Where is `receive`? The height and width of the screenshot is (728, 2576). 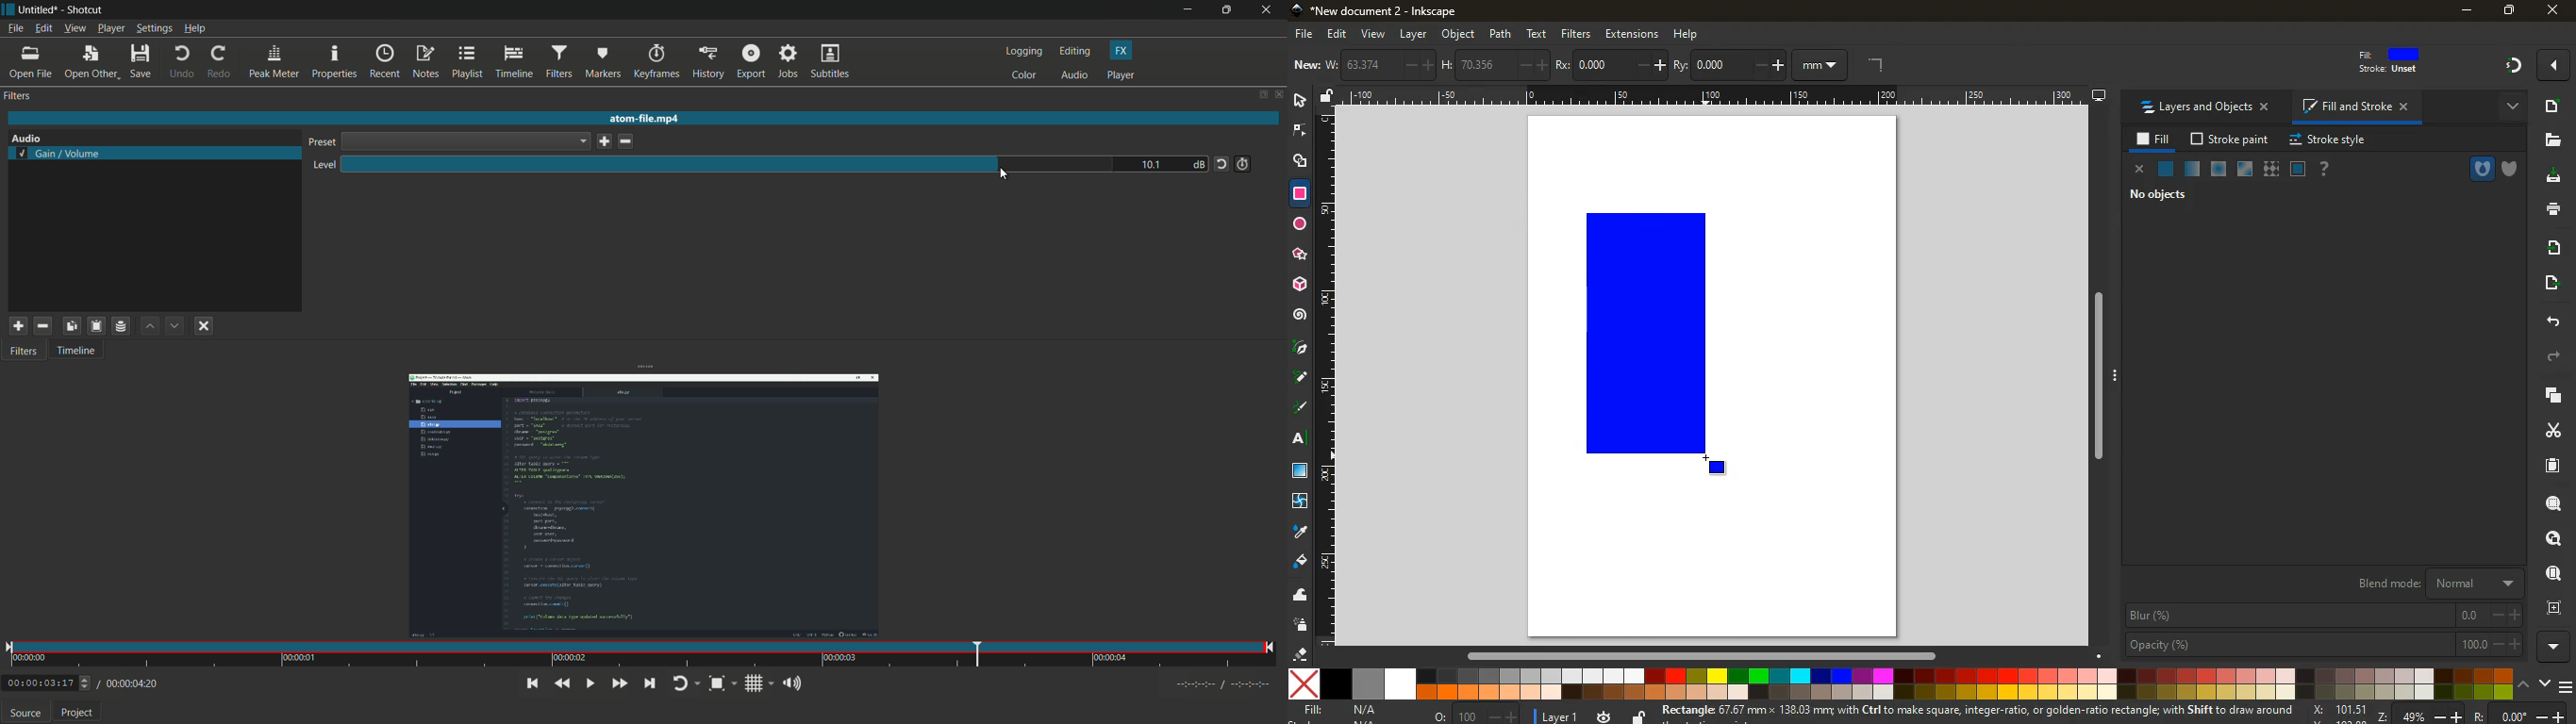 receive is located at coordinates (2551, 249).